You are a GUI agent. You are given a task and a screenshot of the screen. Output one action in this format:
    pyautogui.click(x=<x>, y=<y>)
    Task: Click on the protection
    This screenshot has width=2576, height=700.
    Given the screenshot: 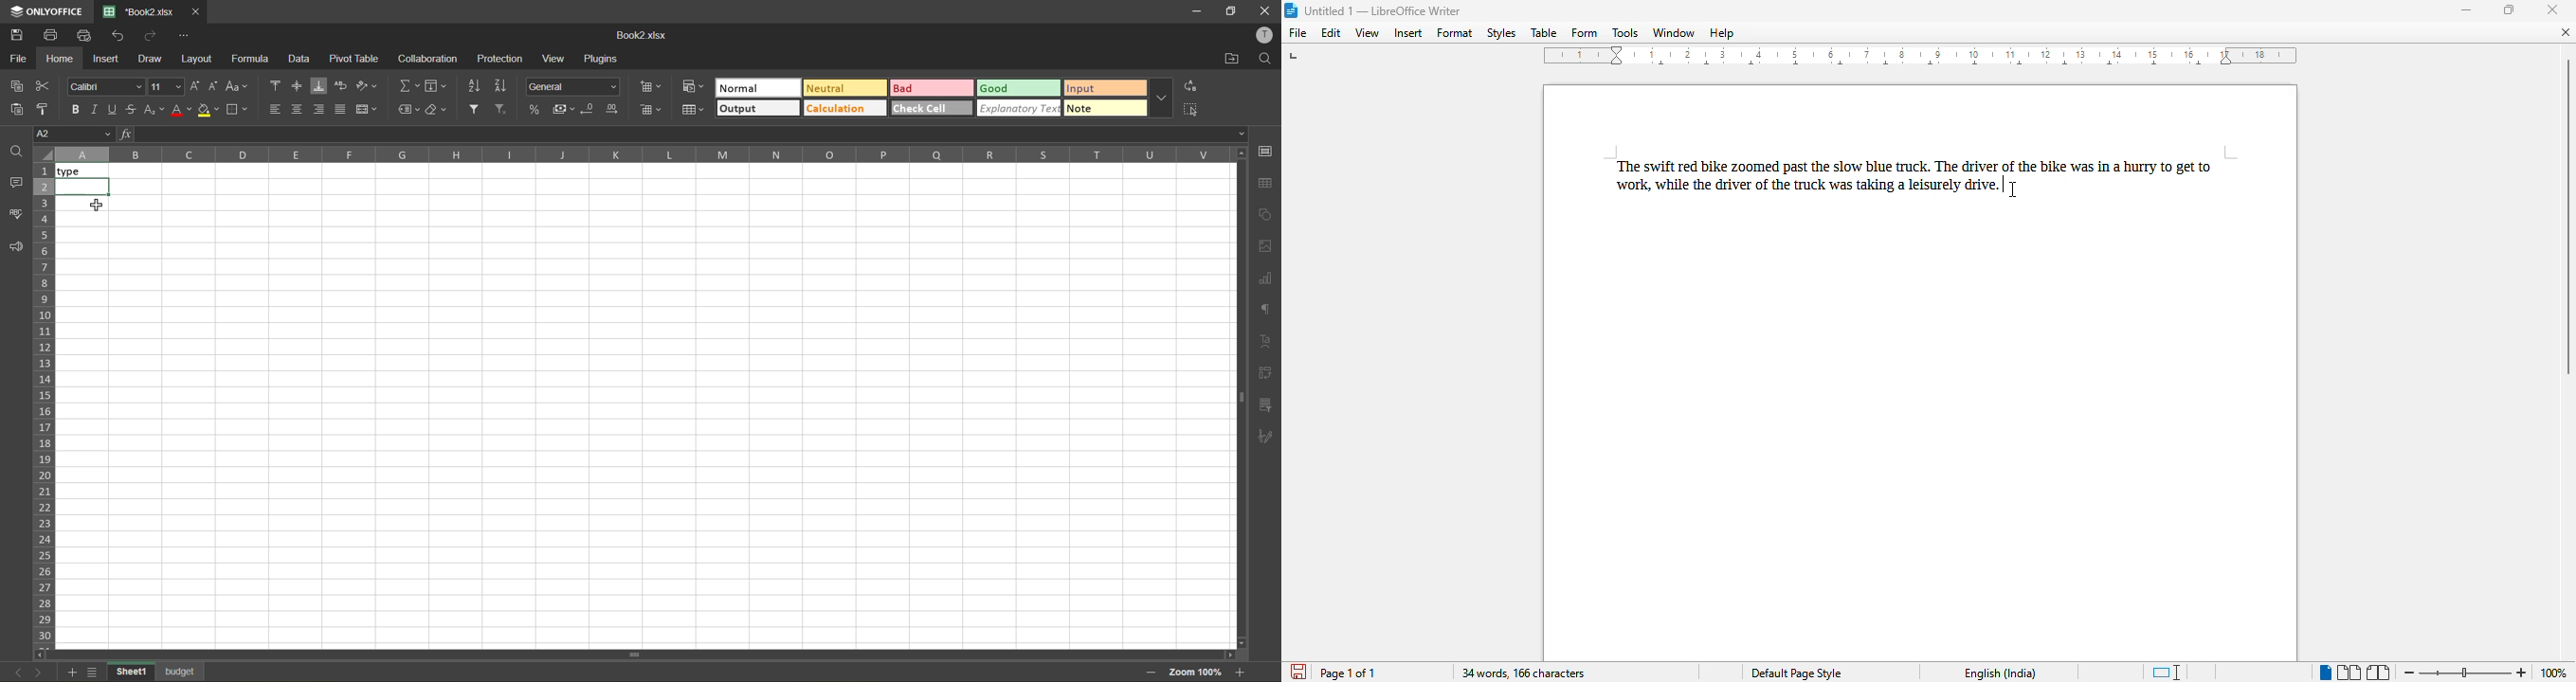 What is the action you would take?
    pyautogui.click(x=499, y=60)
    